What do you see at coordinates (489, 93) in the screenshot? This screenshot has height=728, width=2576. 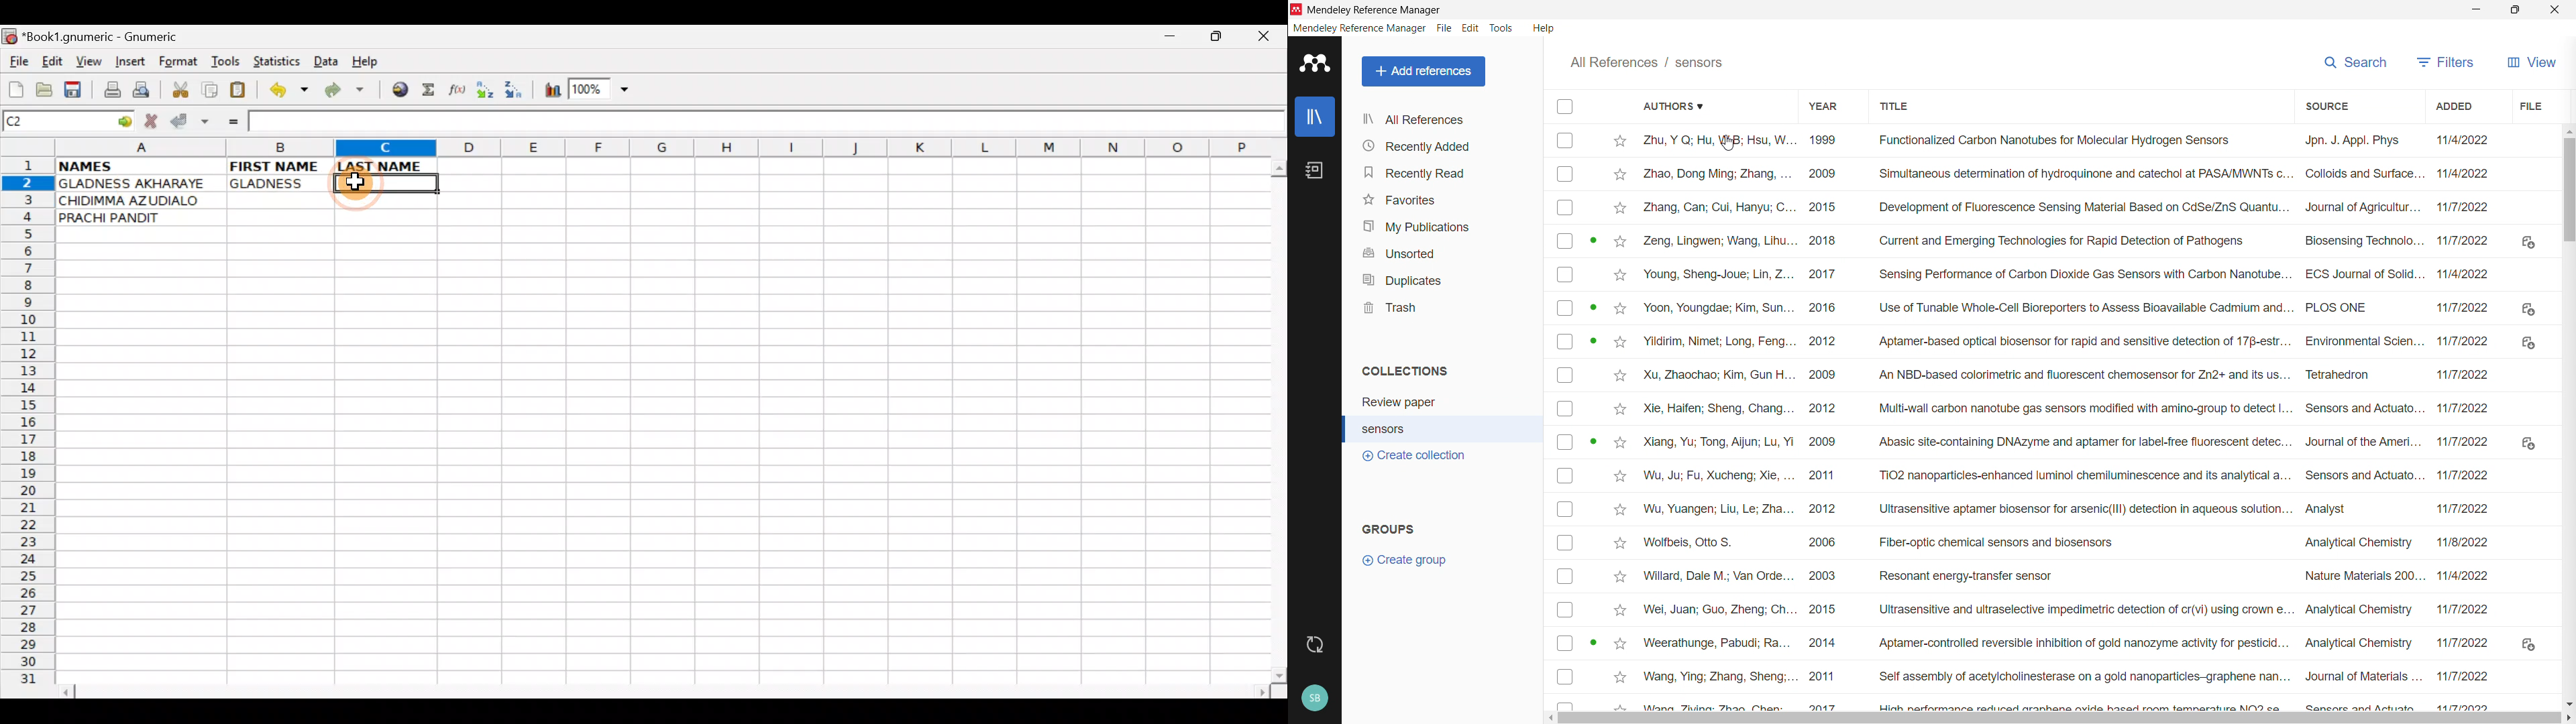 I see `Sort Ascending order` at bounding box center [489, 93].